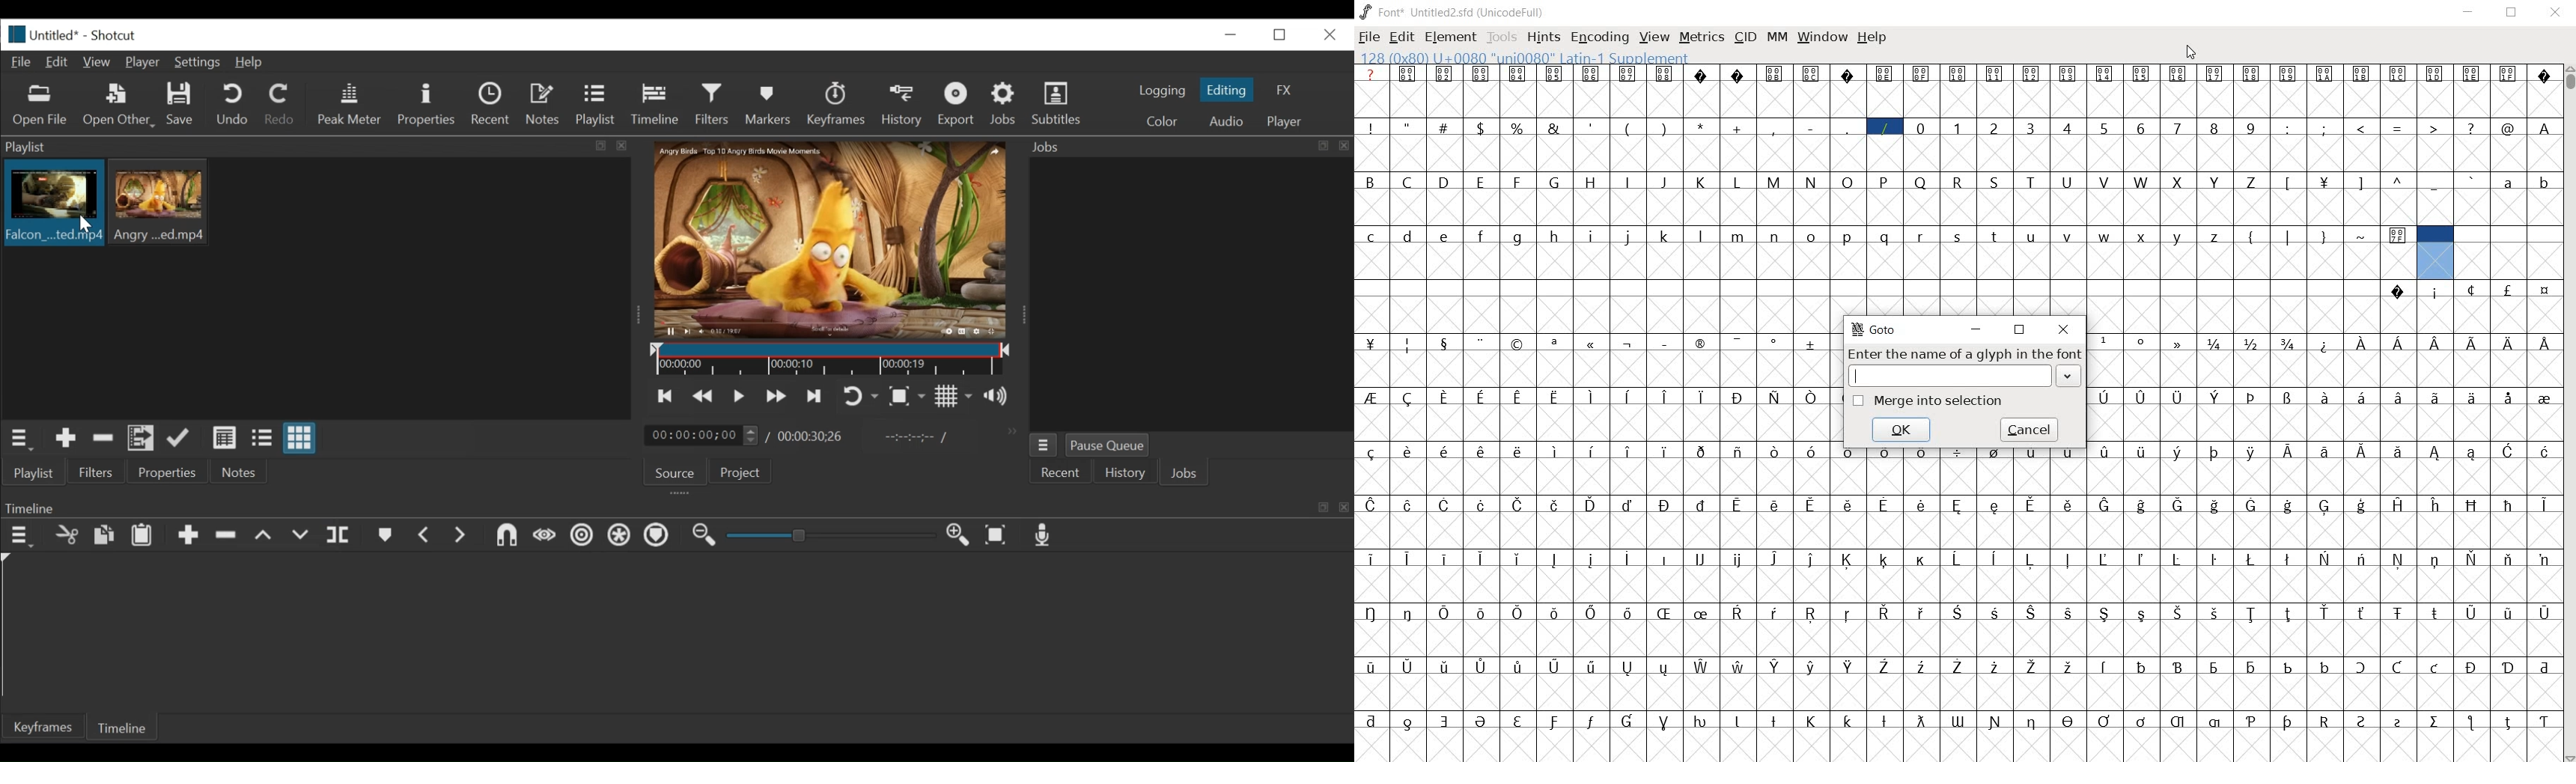 Image resolution: width=2576 pixels, height=784 pixels. What do you see at coordinates (1741, 612) in the screenshot?
I see `Symbol` at bounding box center [1741, 612].